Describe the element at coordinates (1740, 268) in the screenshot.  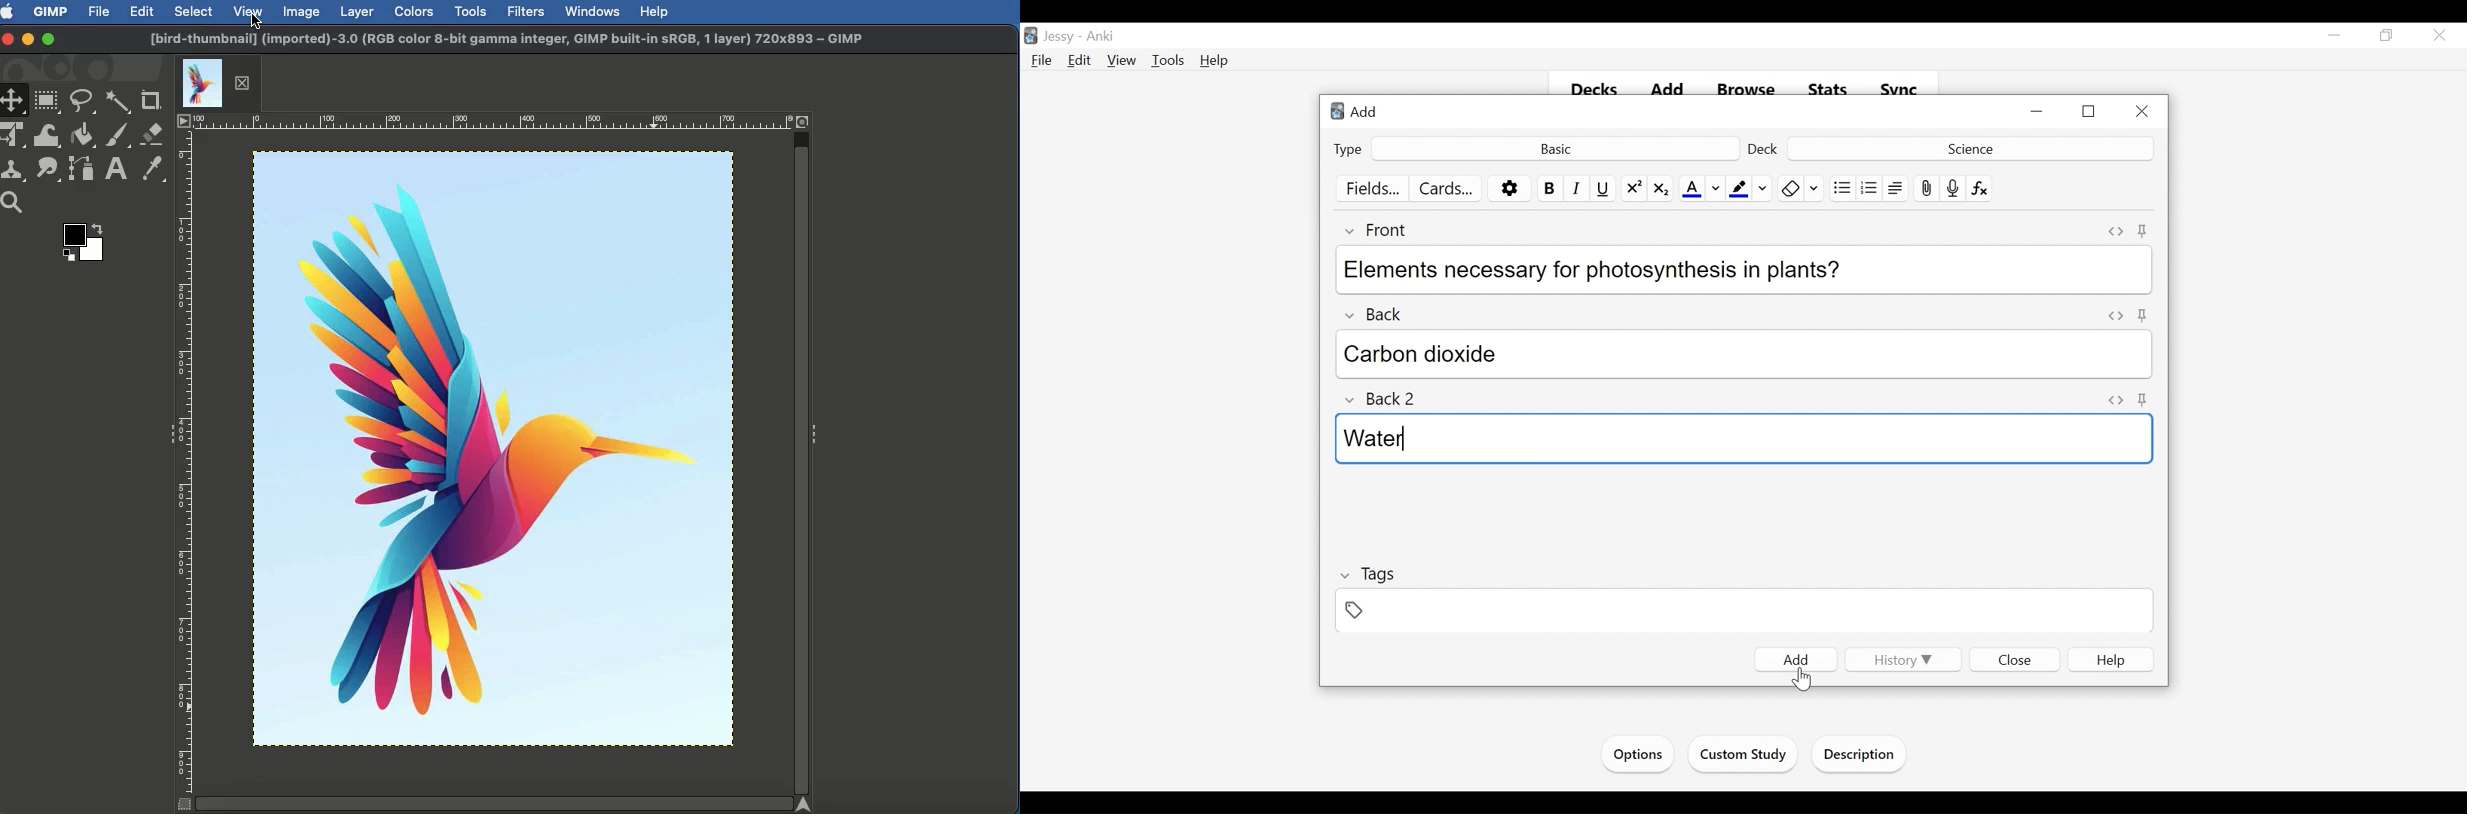
I see `Elements necessary for photosynthesis in plants?` at that location.